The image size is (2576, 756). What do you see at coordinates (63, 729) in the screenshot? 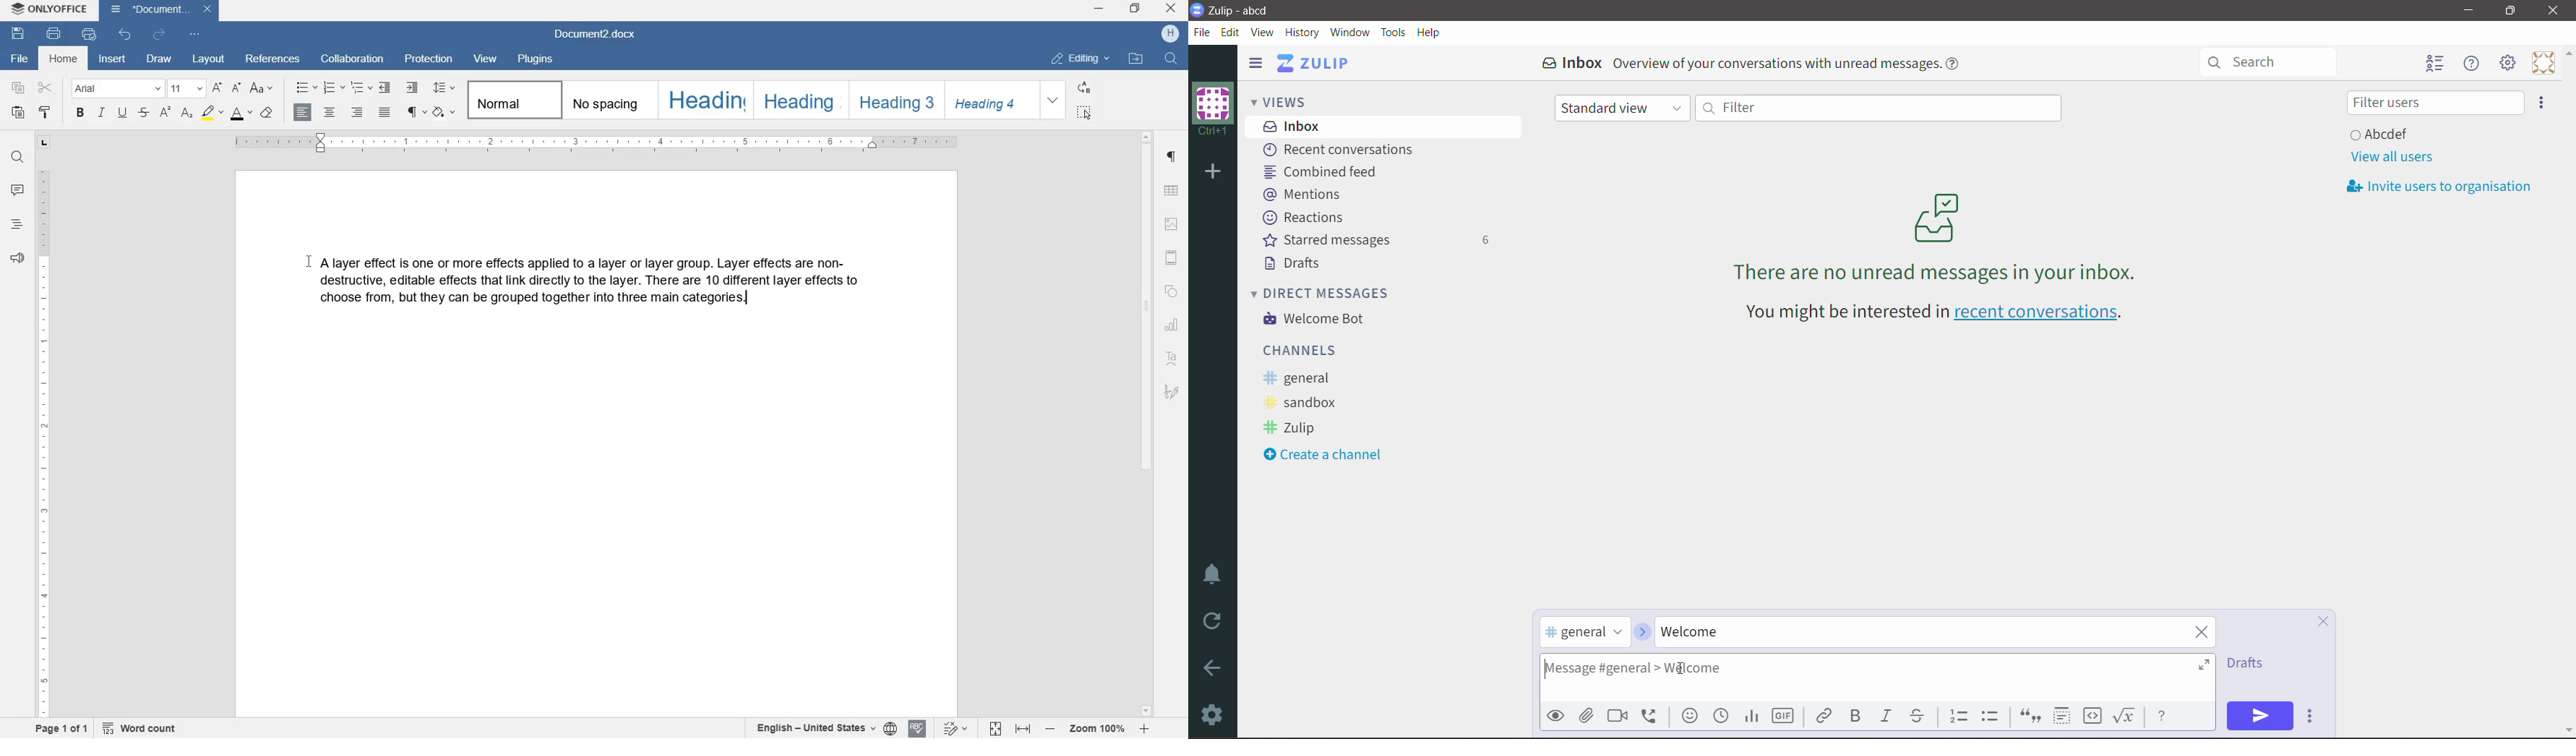
I see `page 1 of 1` at bounding box center [63, 729].